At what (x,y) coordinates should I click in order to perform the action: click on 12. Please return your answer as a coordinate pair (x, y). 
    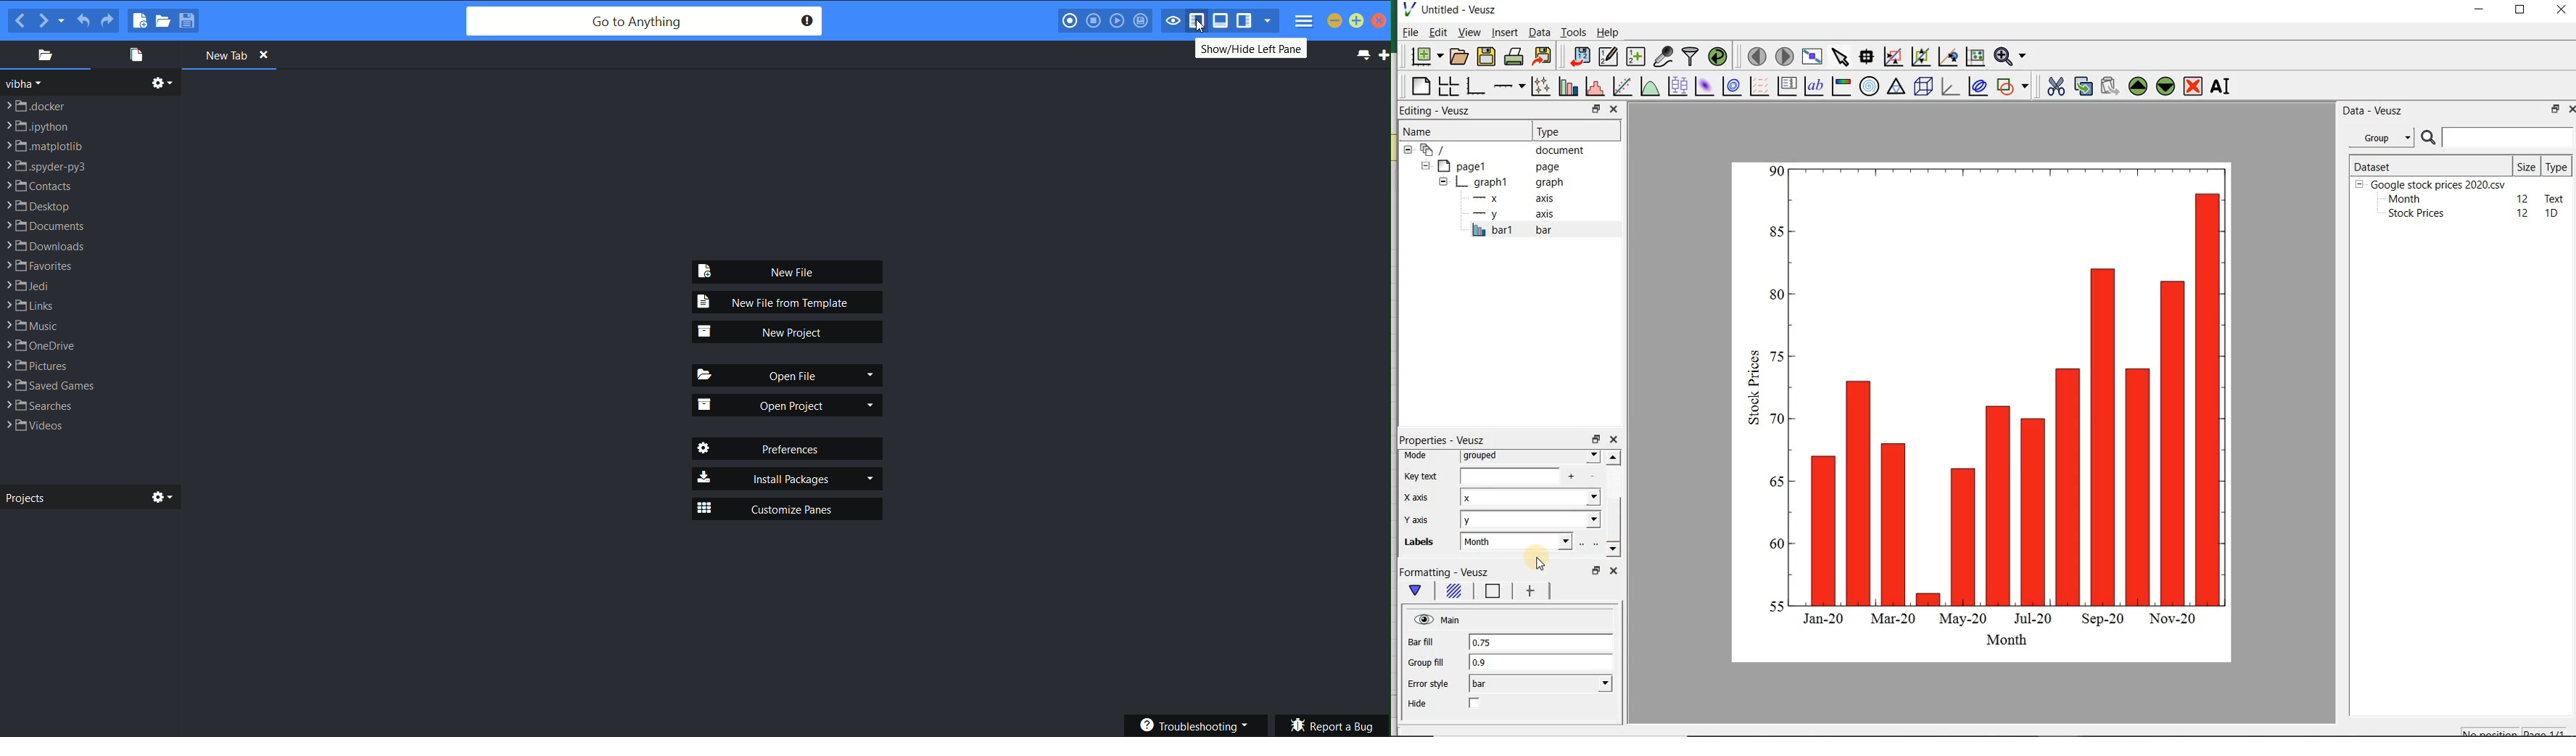
    Looking at the image, I should click on (2524, 198).